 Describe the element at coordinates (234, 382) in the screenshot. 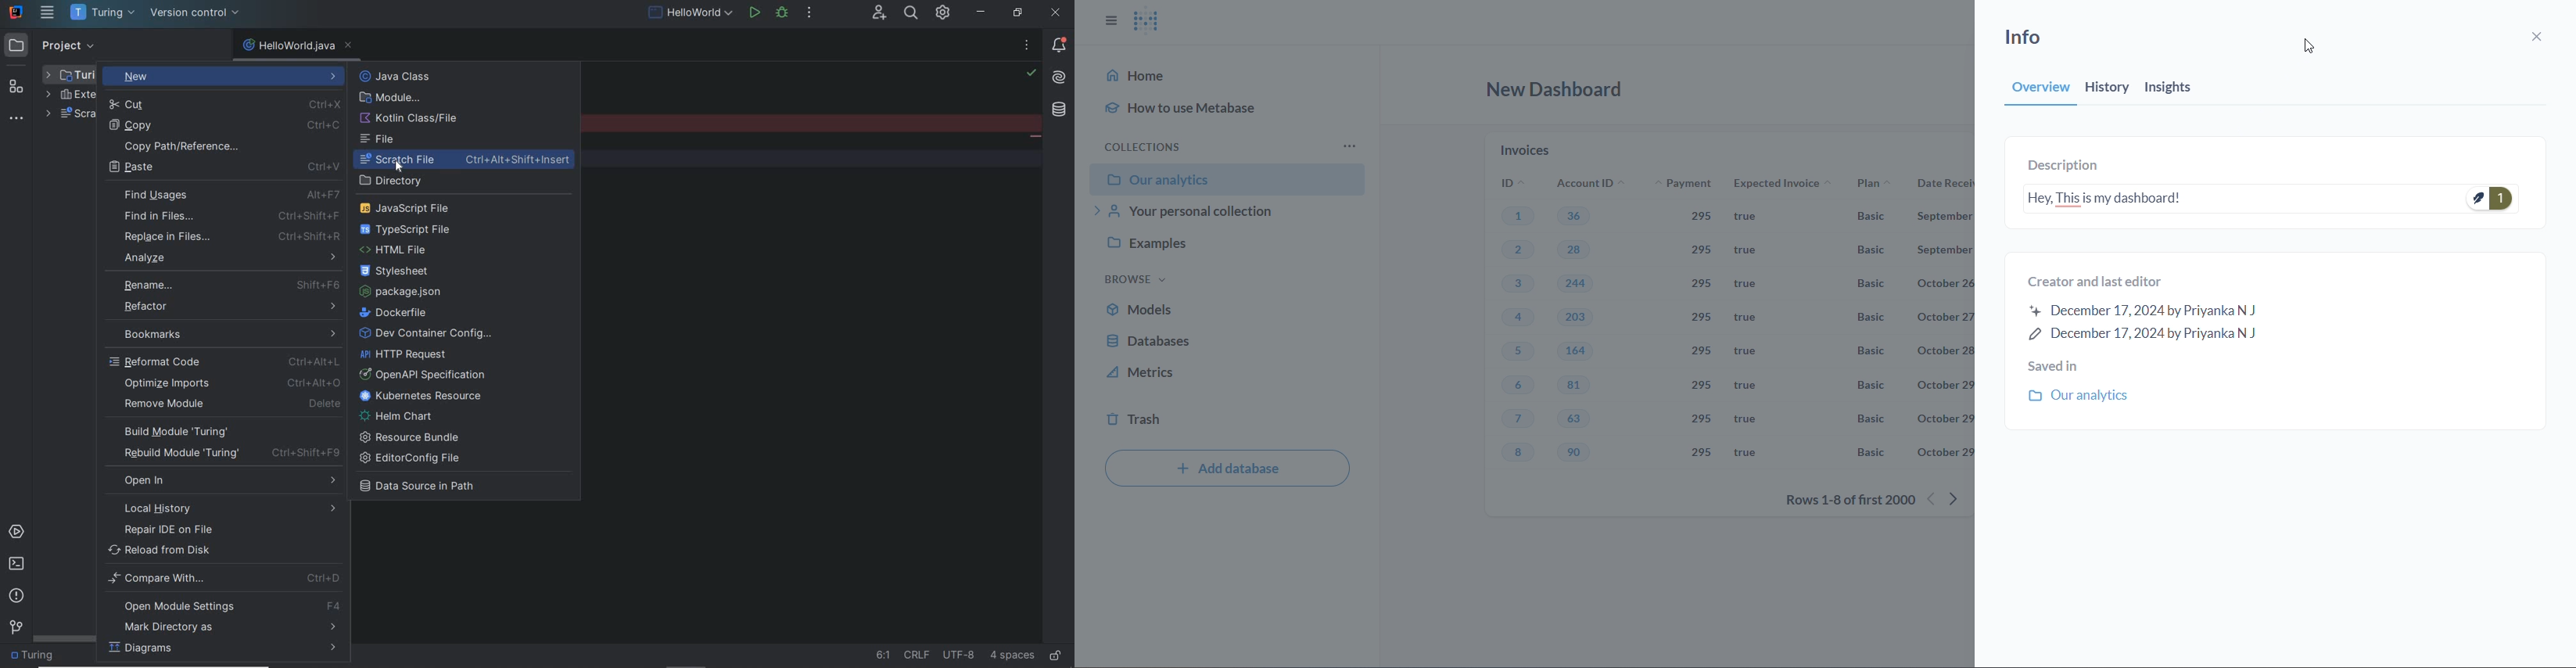

I see `optimize imports` at that location.